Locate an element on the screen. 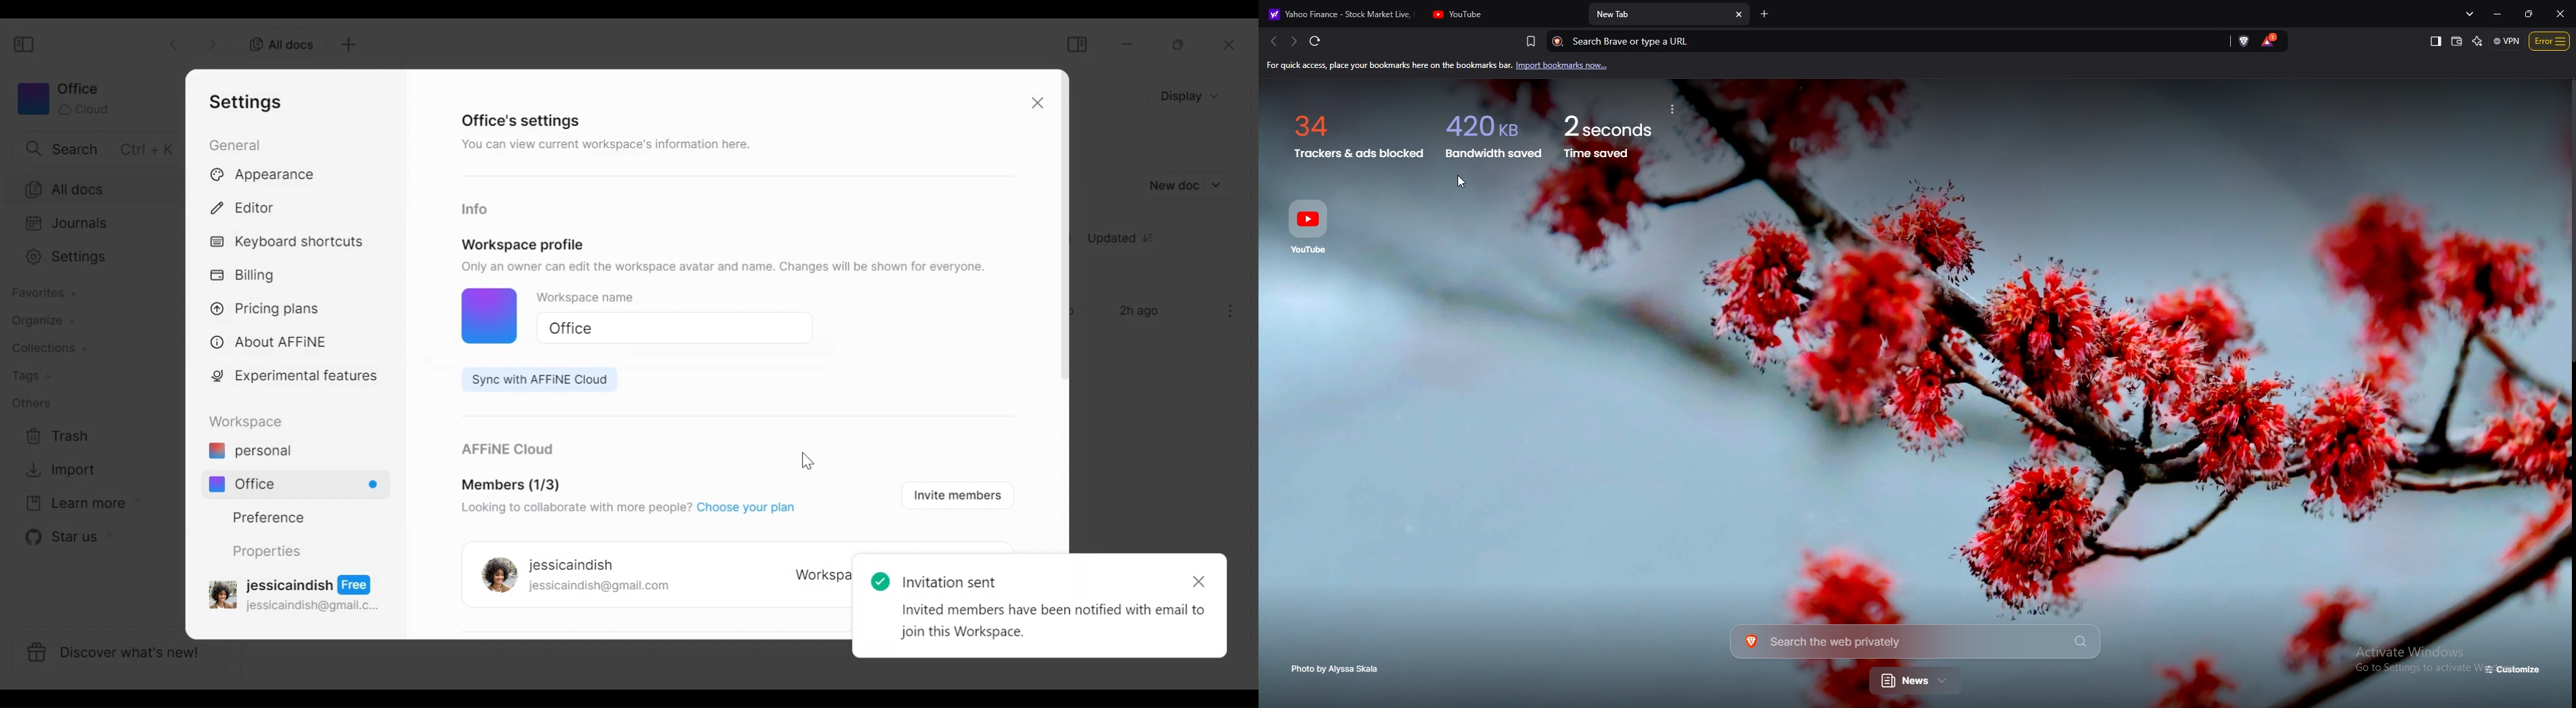 The image size is (2576, 728). Settings is located at coordinates (90, 257).